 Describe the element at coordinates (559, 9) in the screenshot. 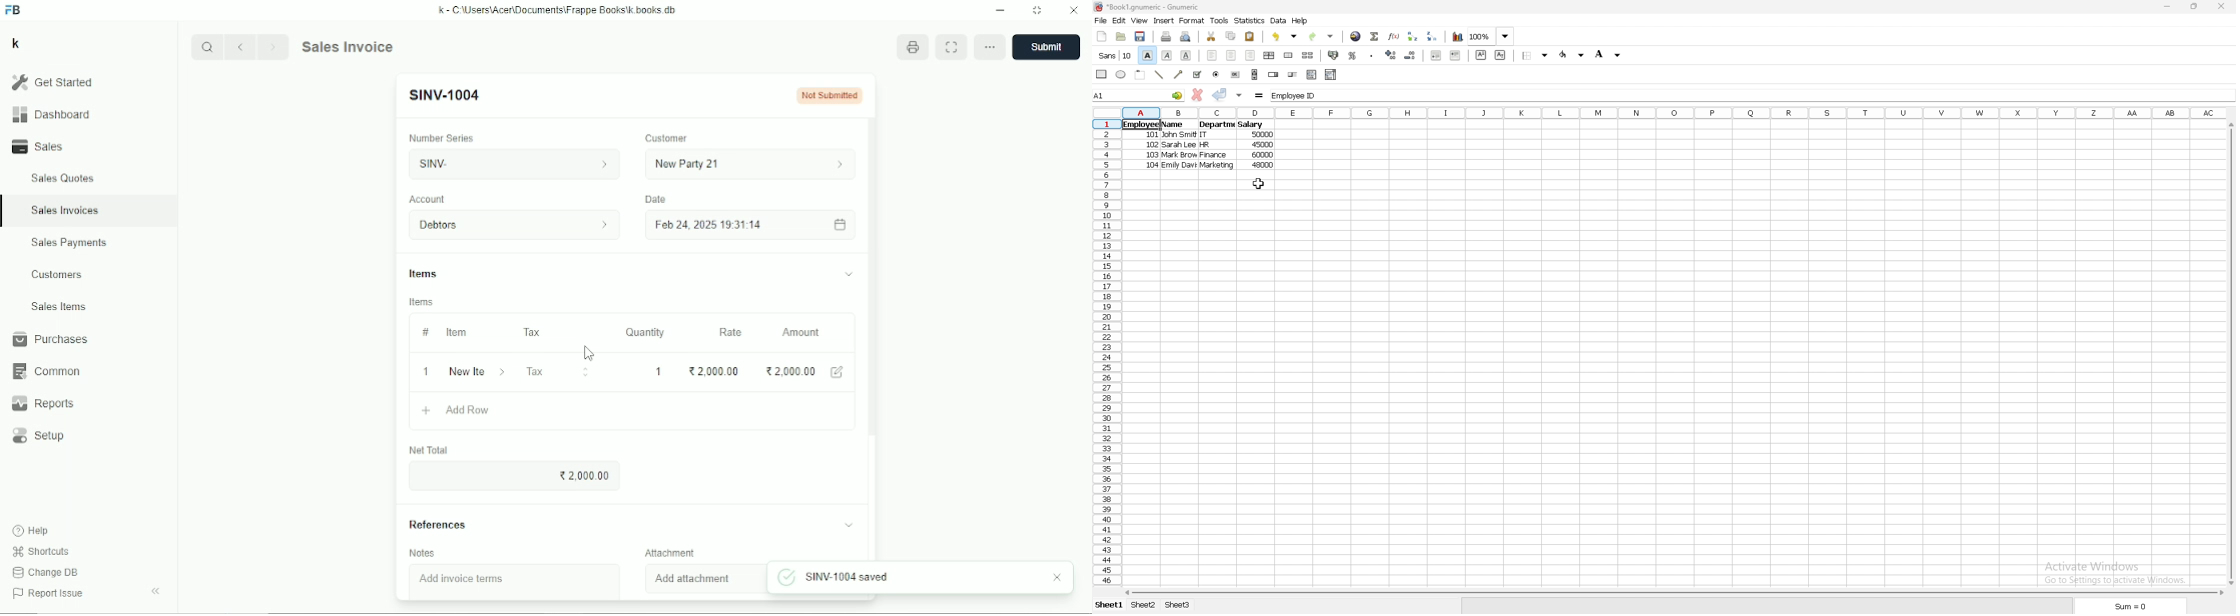

I see `k - C\Users\Acer\Documents\Frappe Books\k books db` at that location.